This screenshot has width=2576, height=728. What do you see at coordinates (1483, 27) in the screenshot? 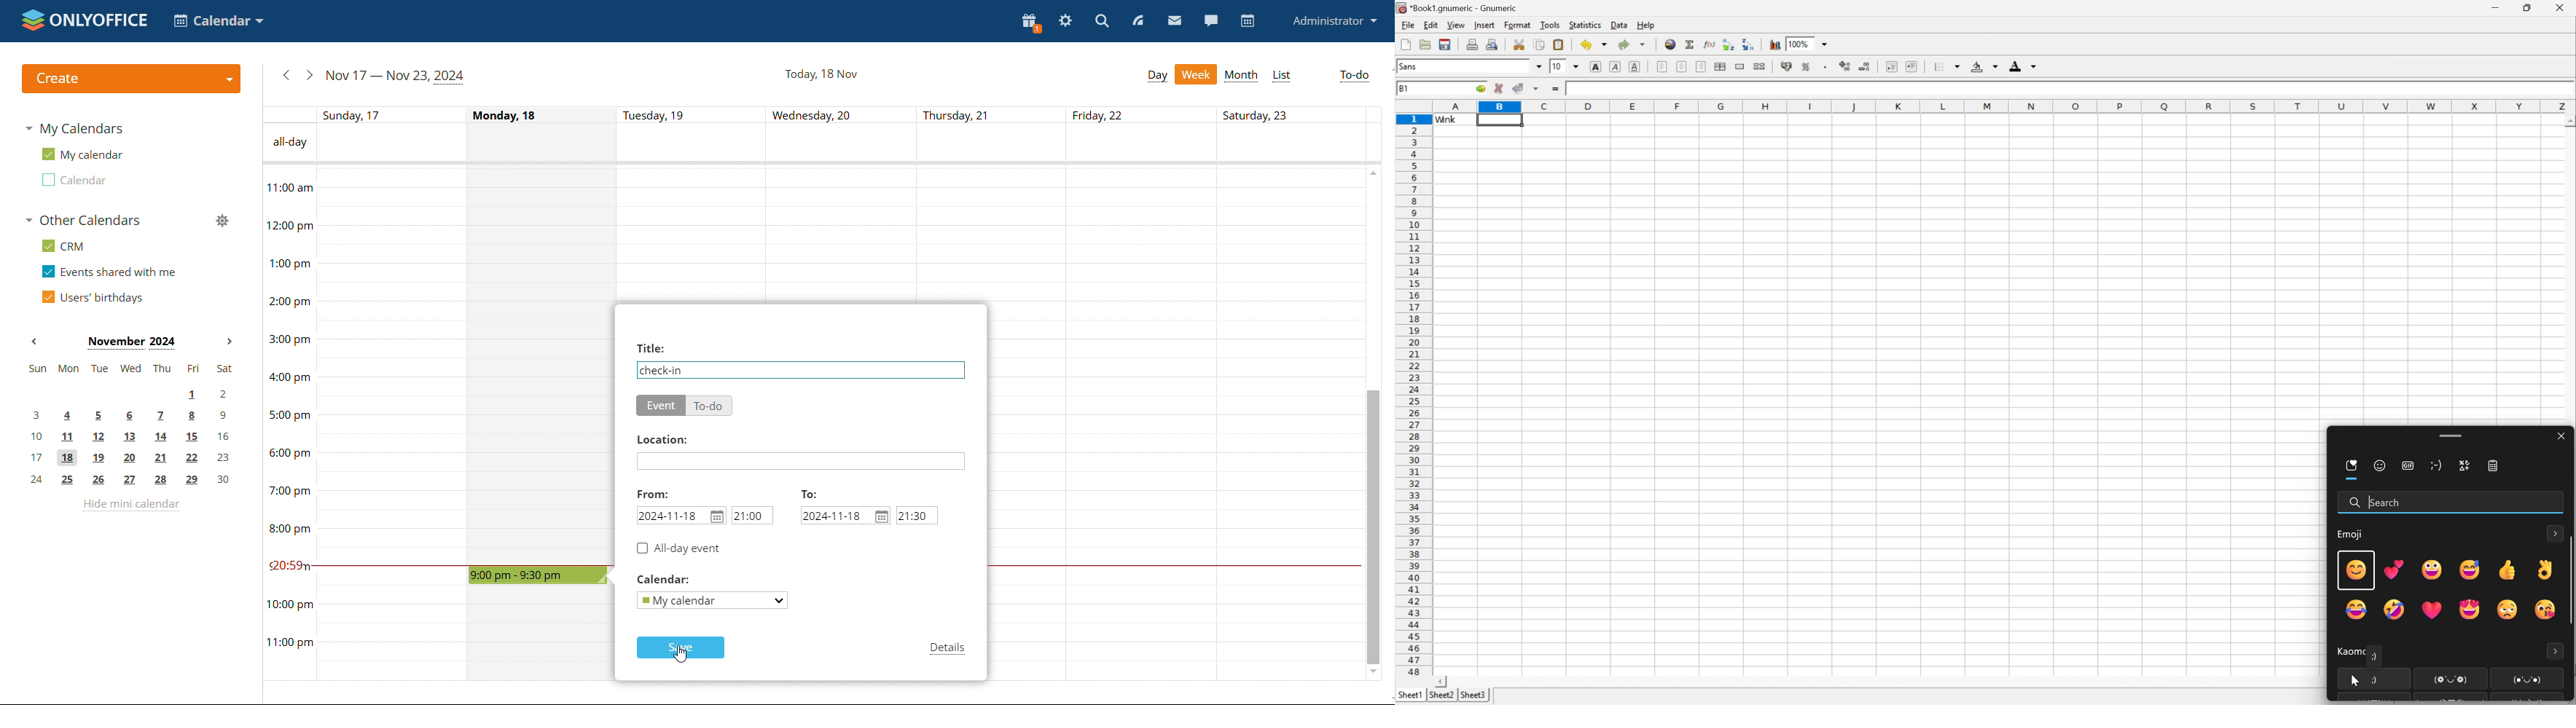
I see `insert` at bounding box center [1483, 27].